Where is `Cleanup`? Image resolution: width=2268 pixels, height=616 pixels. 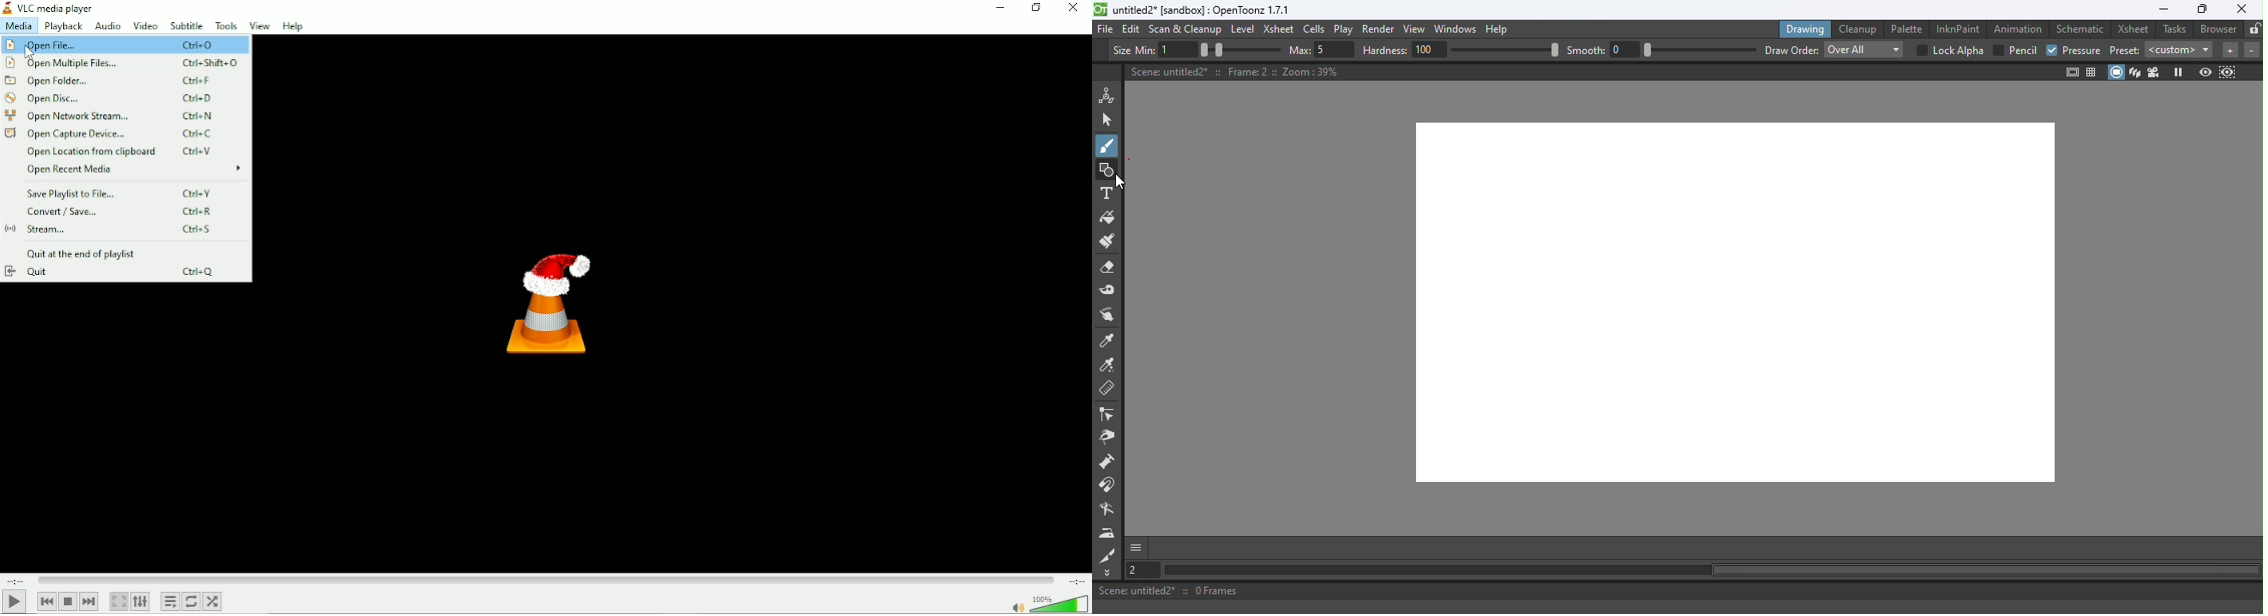 Cleanup is located at coordinates (1861, 28).